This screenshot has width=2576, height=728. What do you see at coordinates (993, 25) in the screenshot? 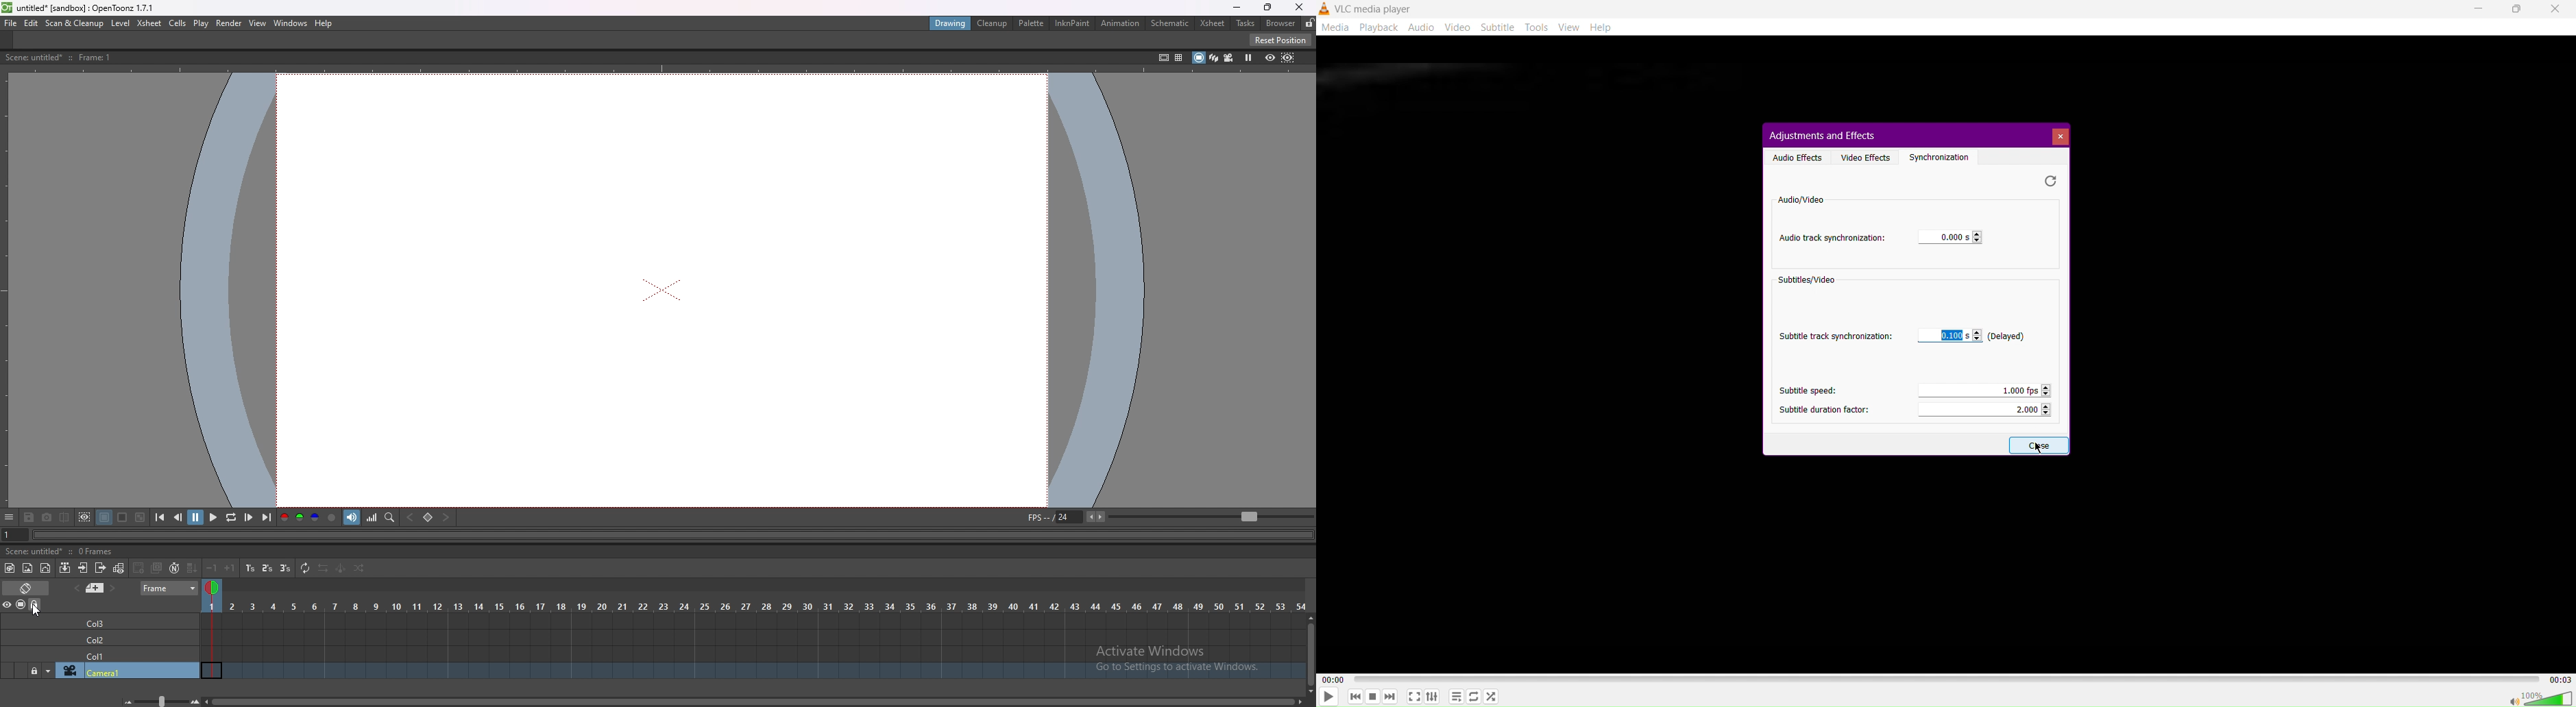
I see `cleanup` at bounding box center [993, 25].